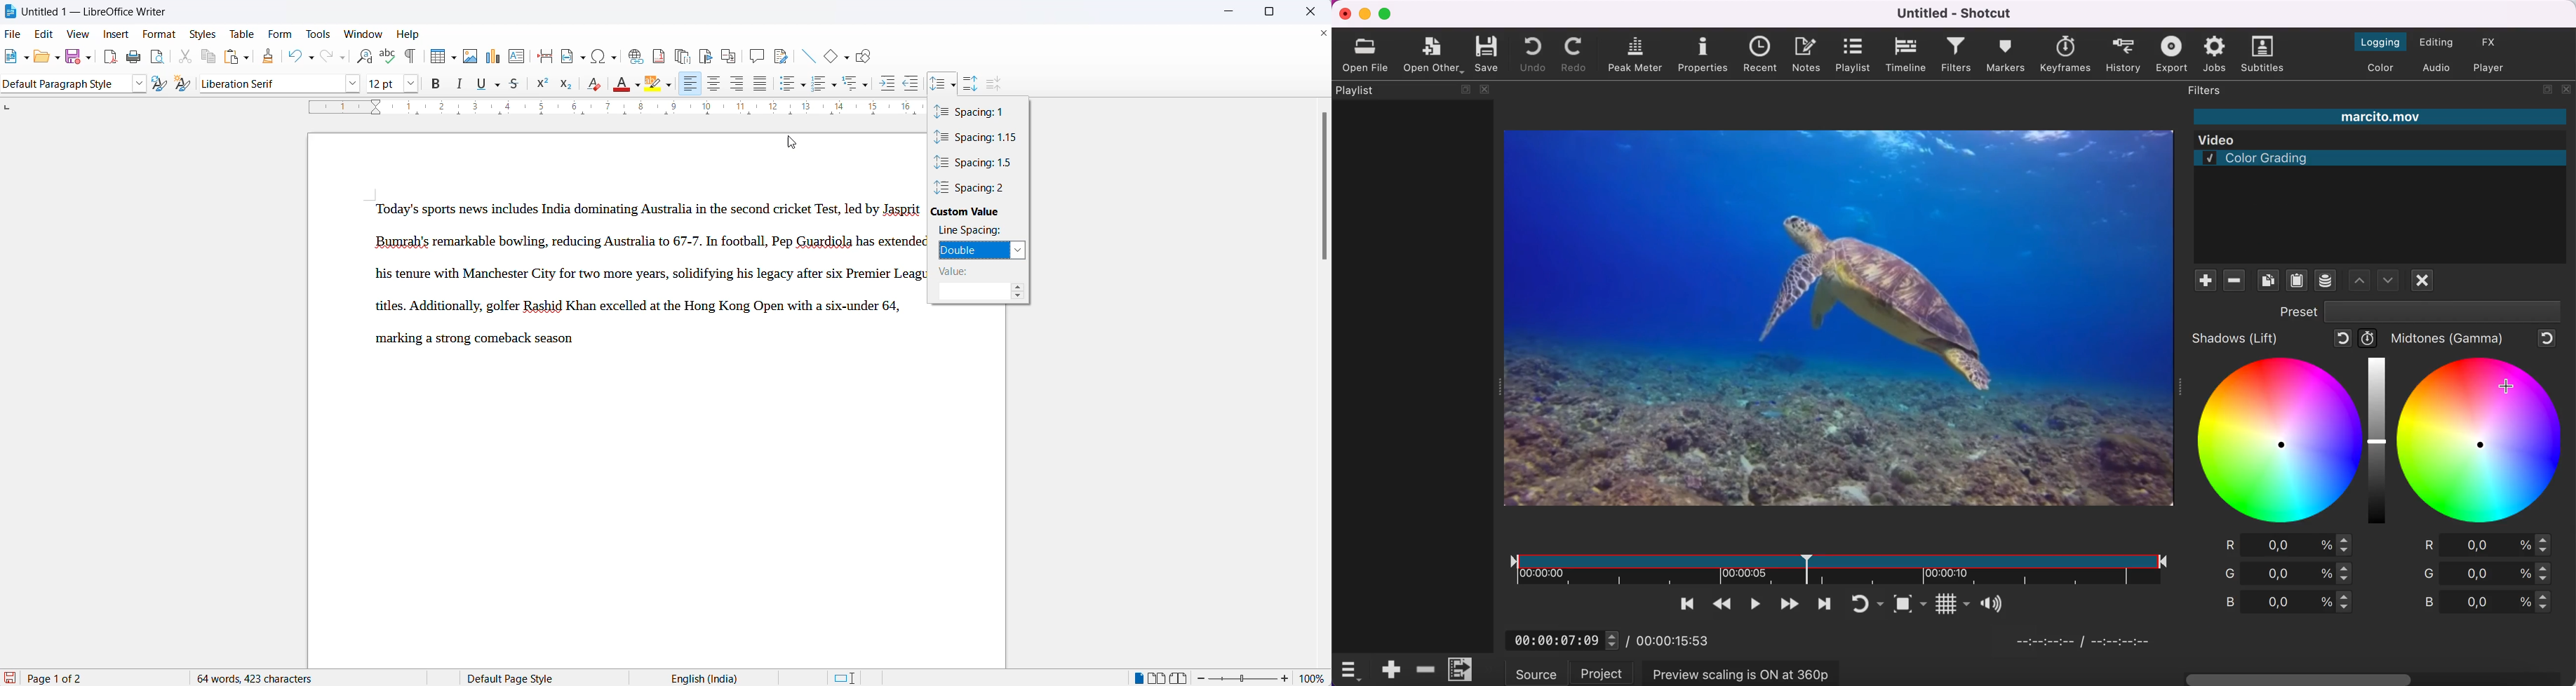 Image resolution: width=2576 pixels, height=700 pixels. What do you see at coordinates (2237, 282) in the screenshot?
I see `remove filter` at bounding box center [2237, 282].